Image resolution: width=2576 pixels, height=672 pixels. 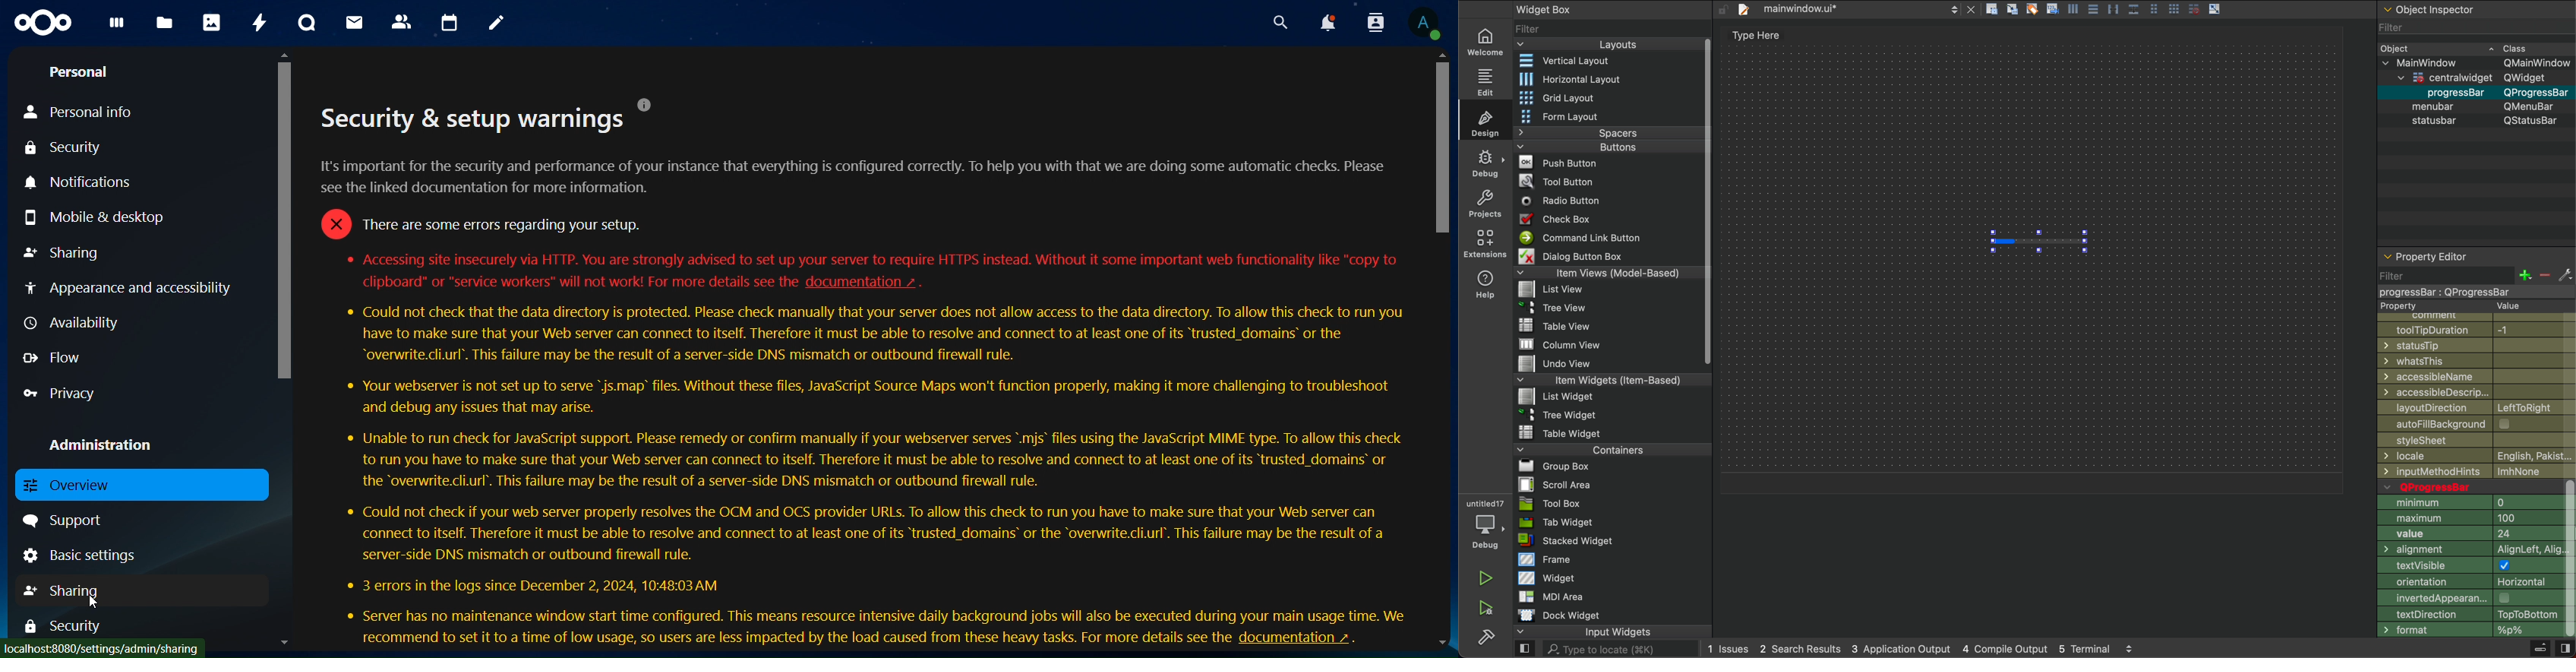 I want to click on talk, so click(x=307, y=21).